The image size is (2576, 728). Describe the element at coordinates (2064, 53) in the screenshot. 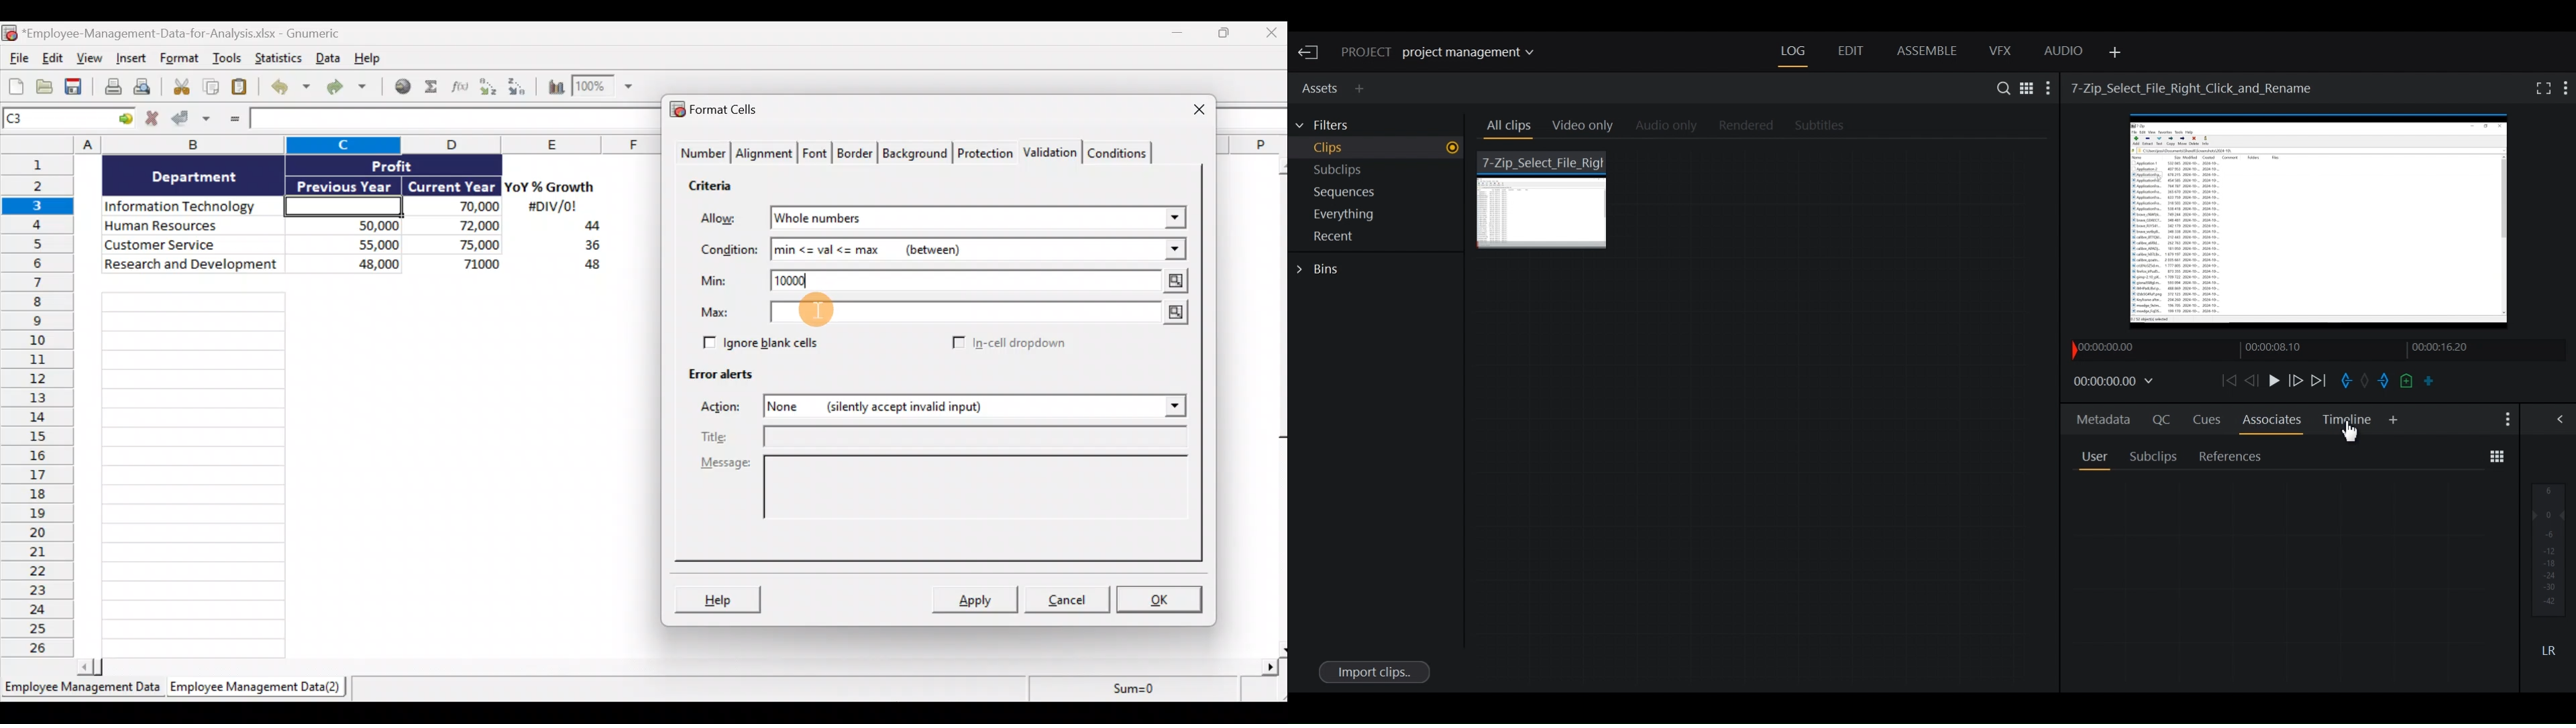

I see `Audio` at that location.